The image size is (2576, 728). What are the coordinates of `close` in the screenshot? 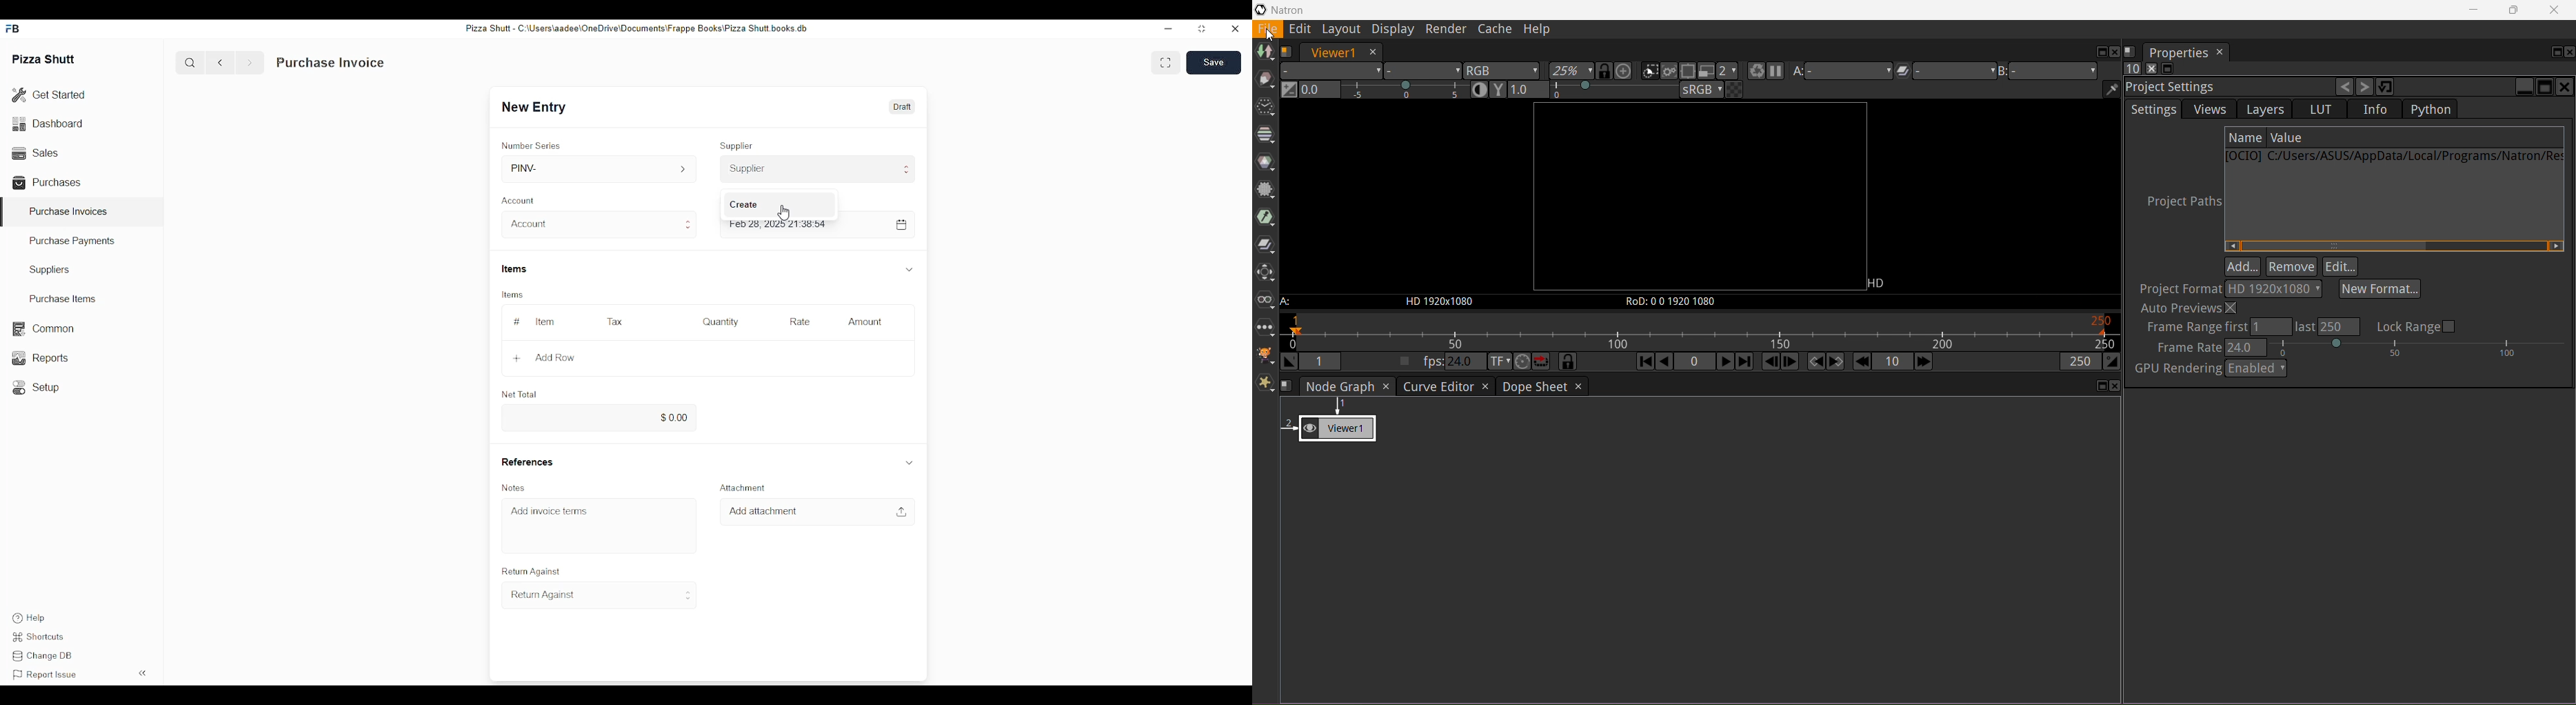 It's located at (1236, 29).